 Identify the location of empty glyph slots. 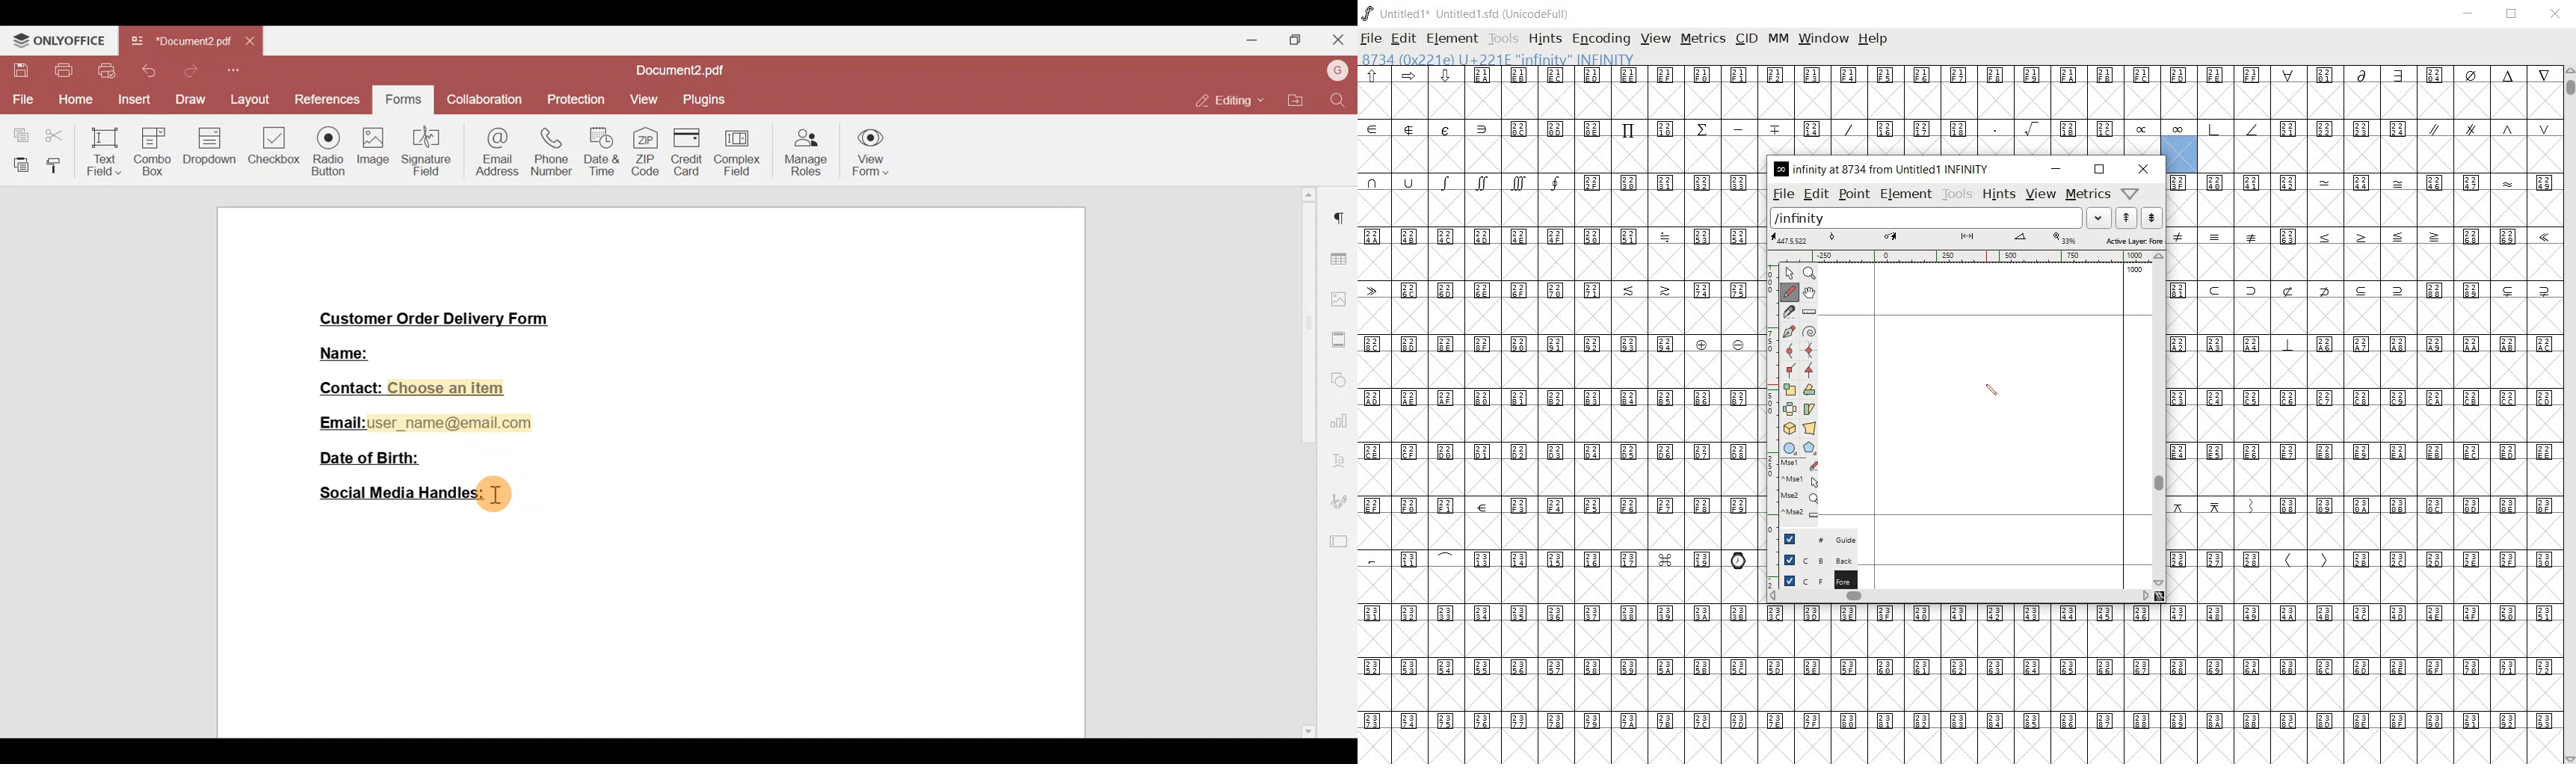
(1558, 155).